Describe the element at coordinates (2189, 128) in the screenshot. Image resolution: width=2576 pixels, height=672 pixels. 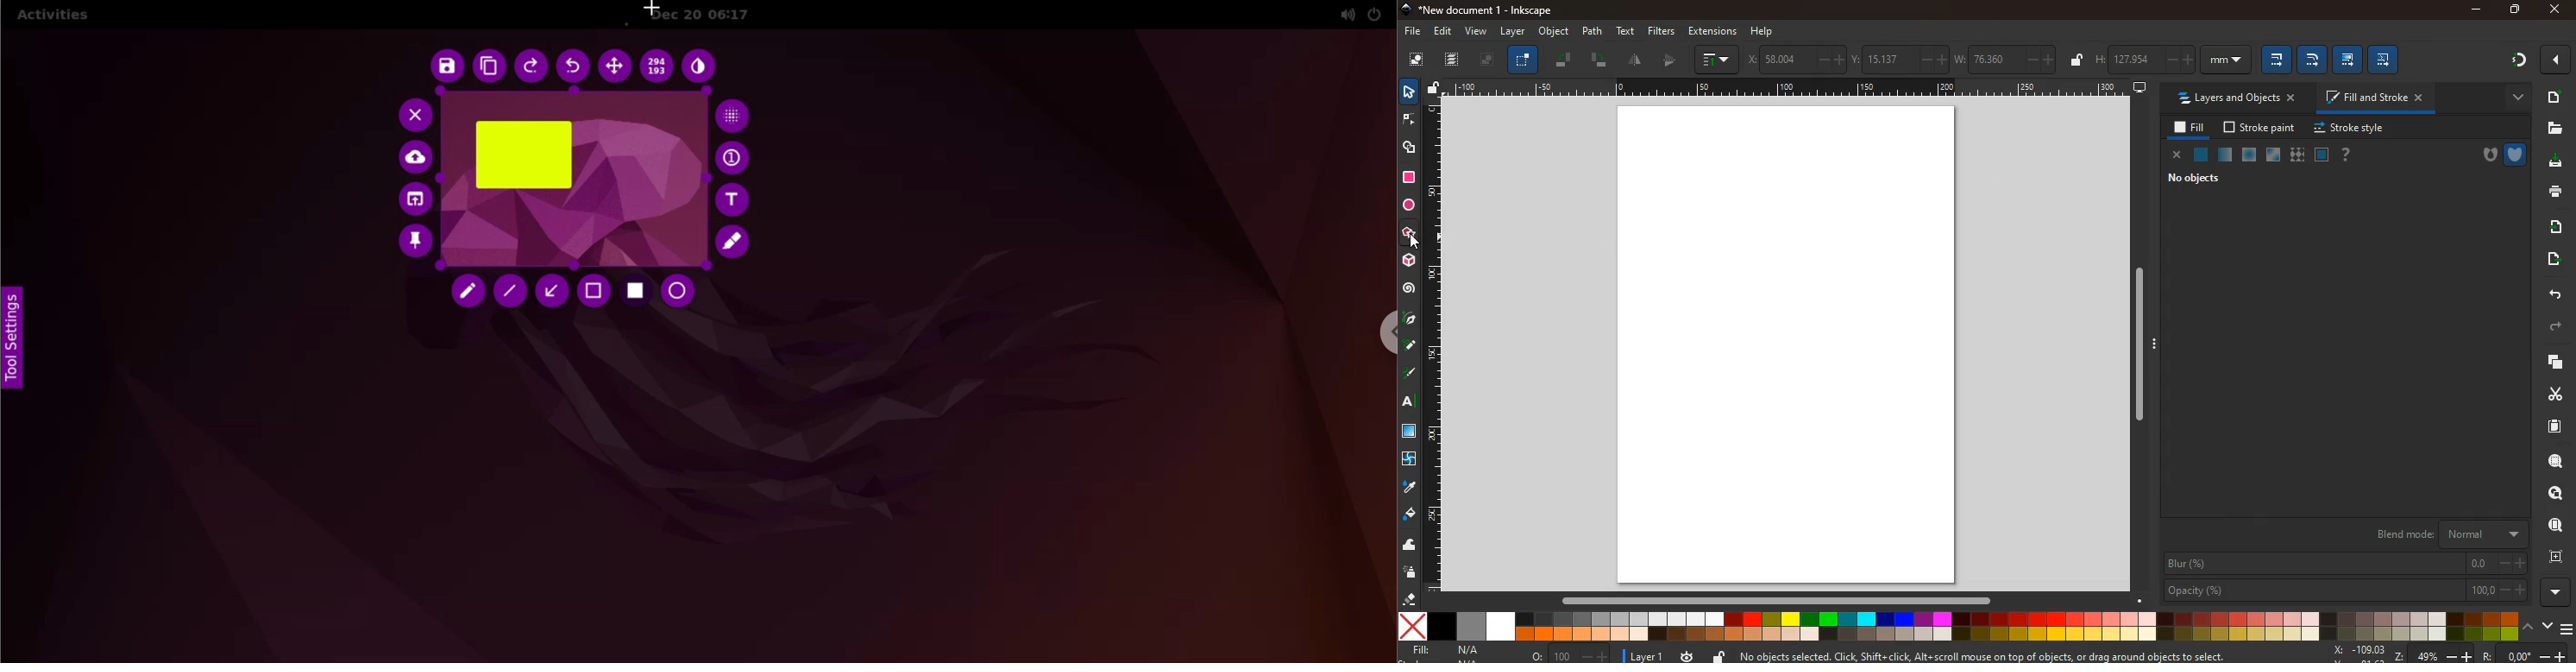
I see `fill` at that location.